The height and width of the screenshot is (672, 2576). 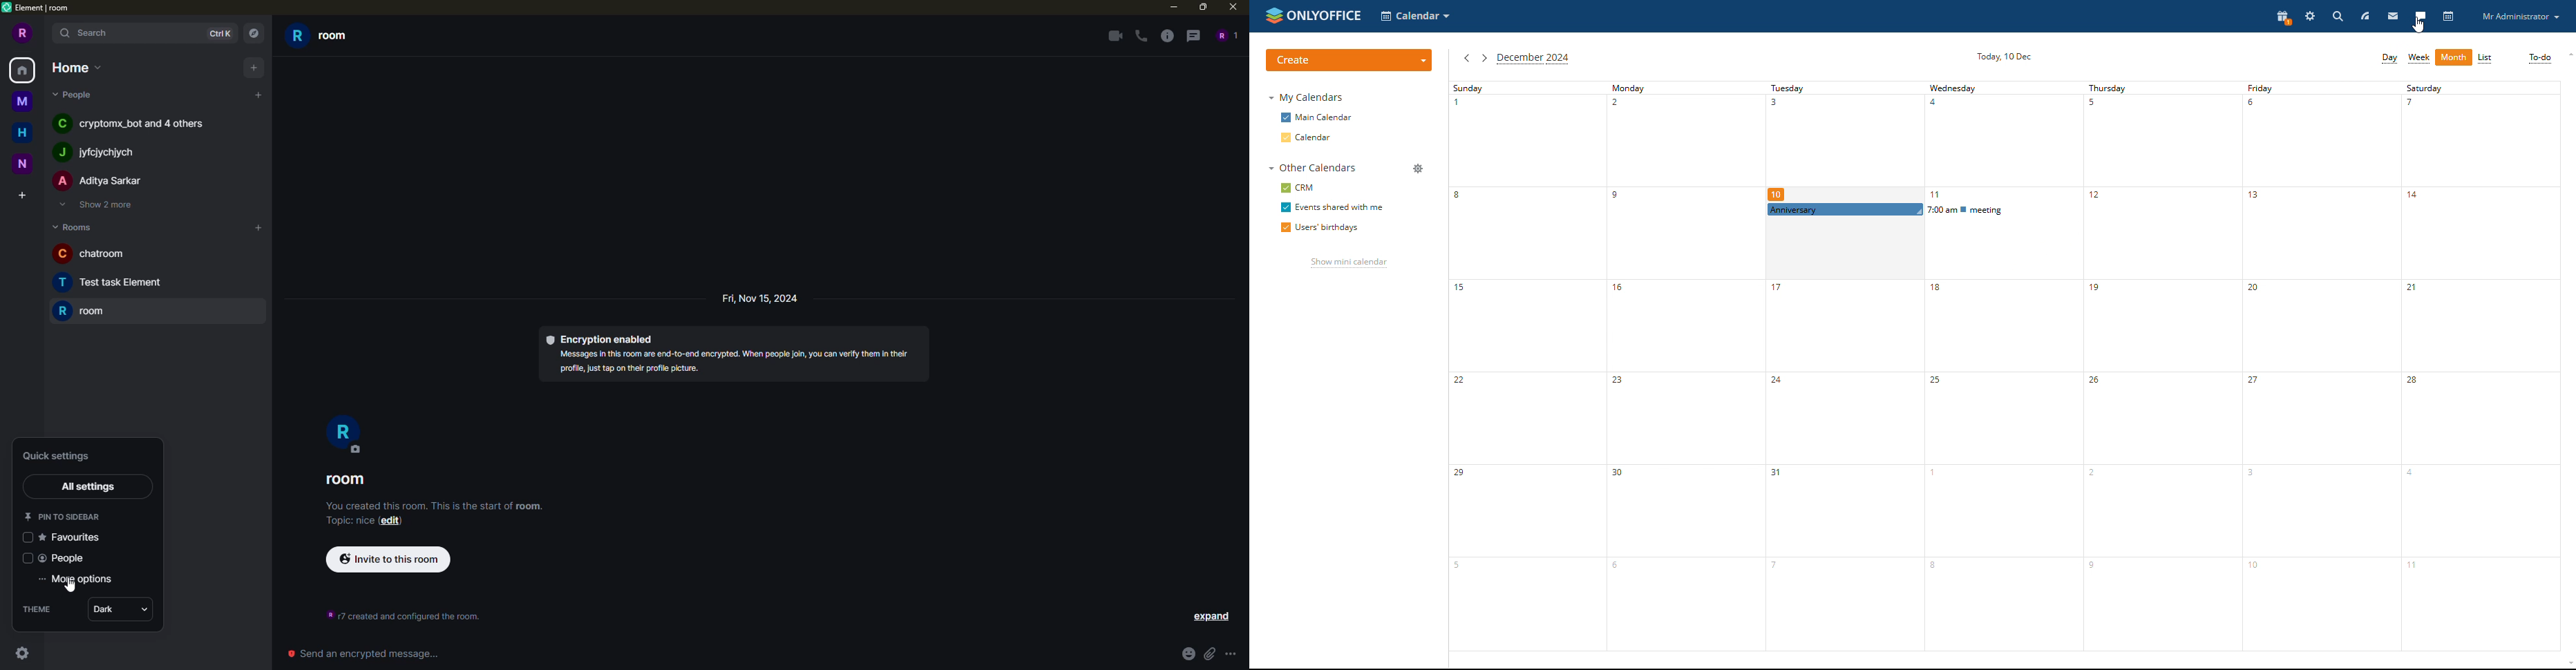 I want to click on C chatroom, so click(x=111, y=256).